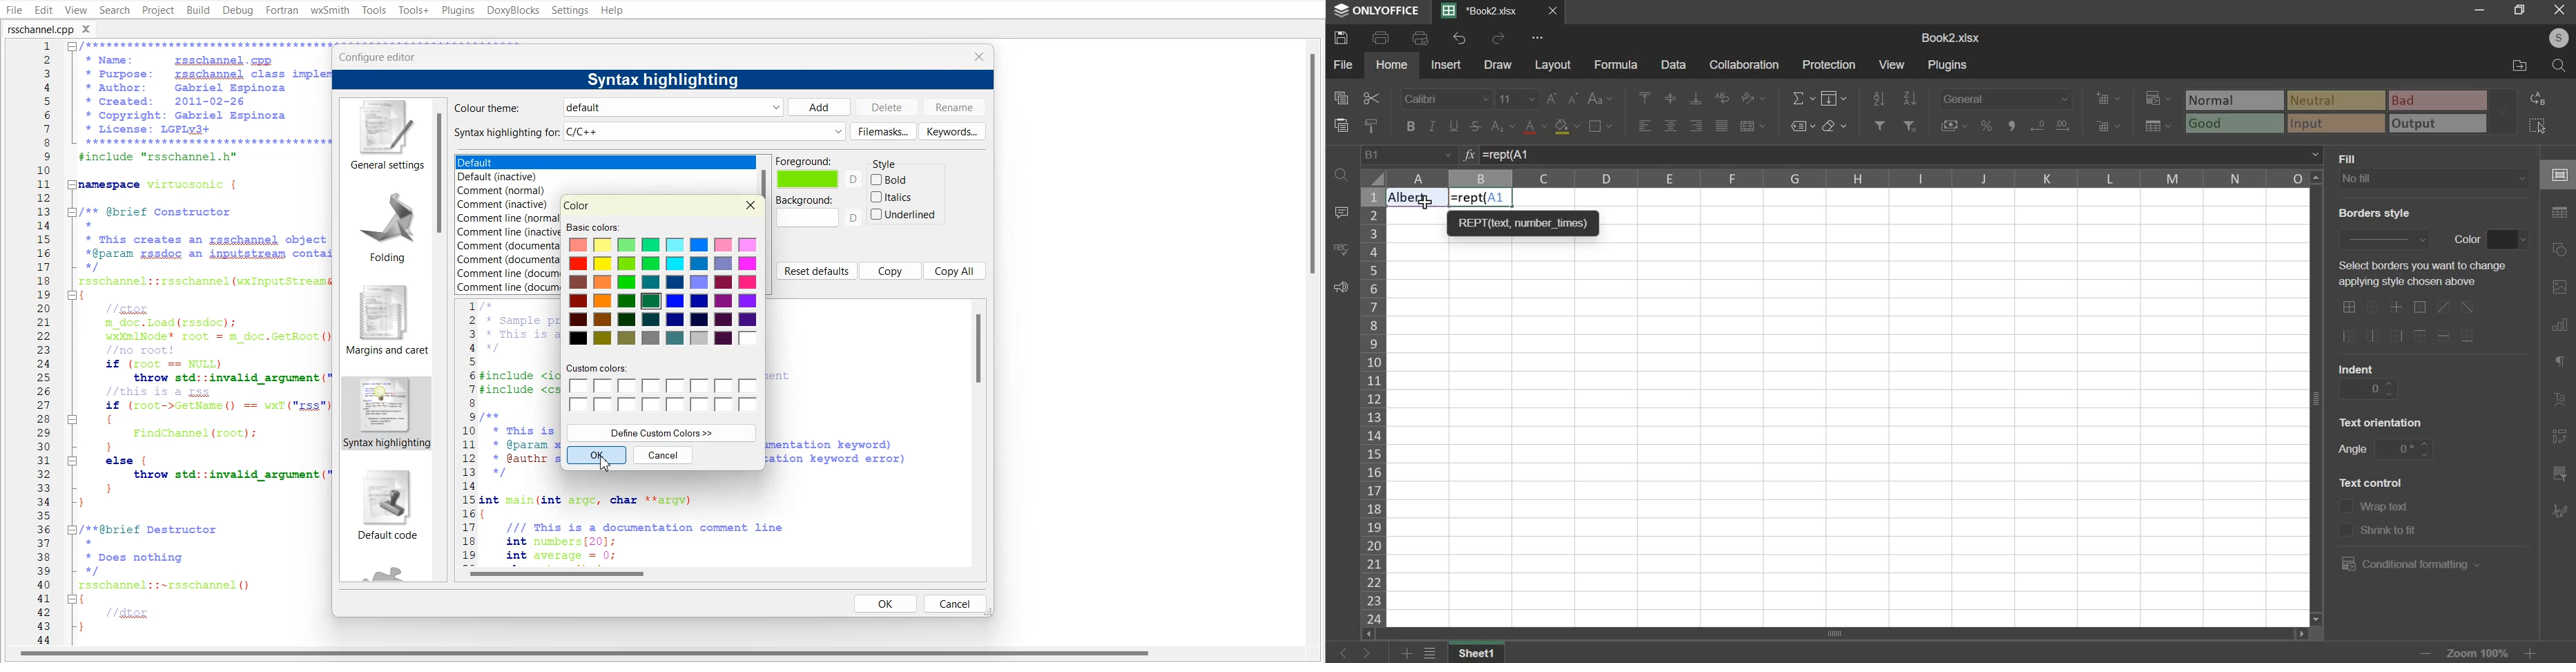 The width and height of the screenshot is (2576, 672). Describe the element at coordinates (2351, 449) in the screenshot. I see `text` at that location.